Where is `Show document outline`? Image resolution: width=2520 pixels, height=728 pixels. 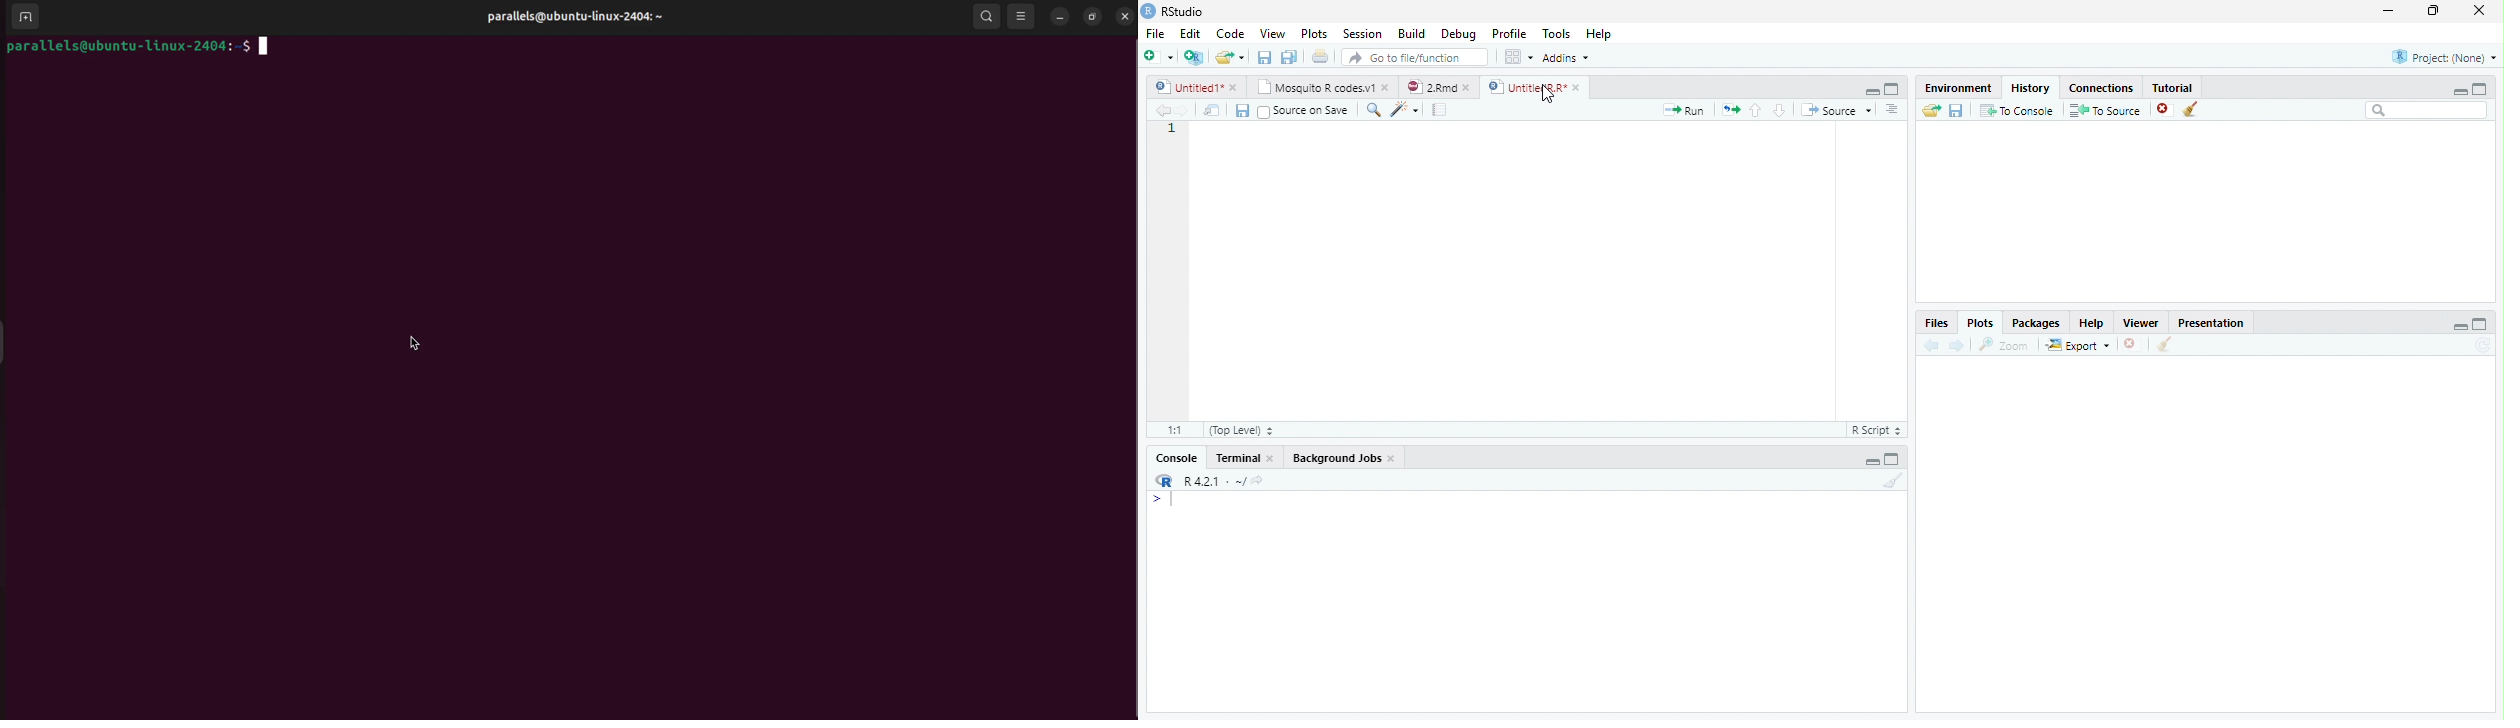
Show document outline is located at coordinates (1892, 109).